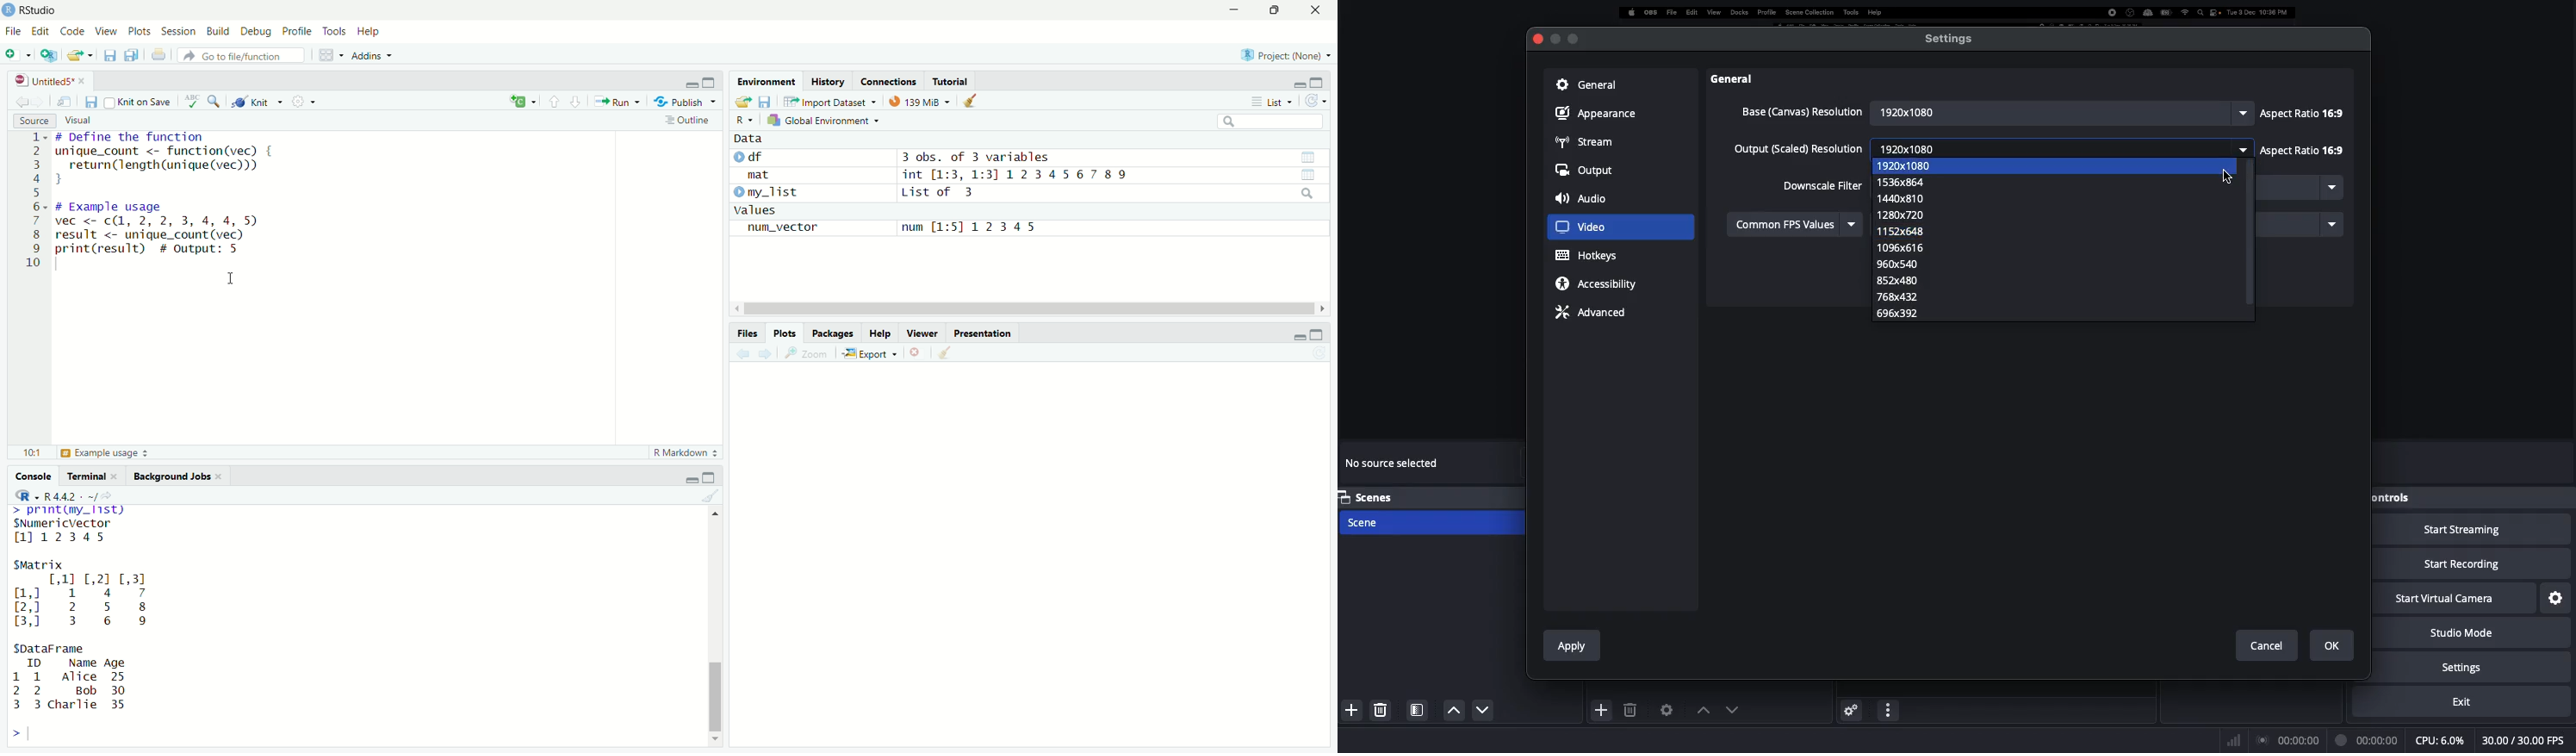 The height and width of the screenshot is (756, 2576). What do you see at coordinates (1430, 521) in the screenshot?
I see `Scen` at bounding box center [1430, 521].